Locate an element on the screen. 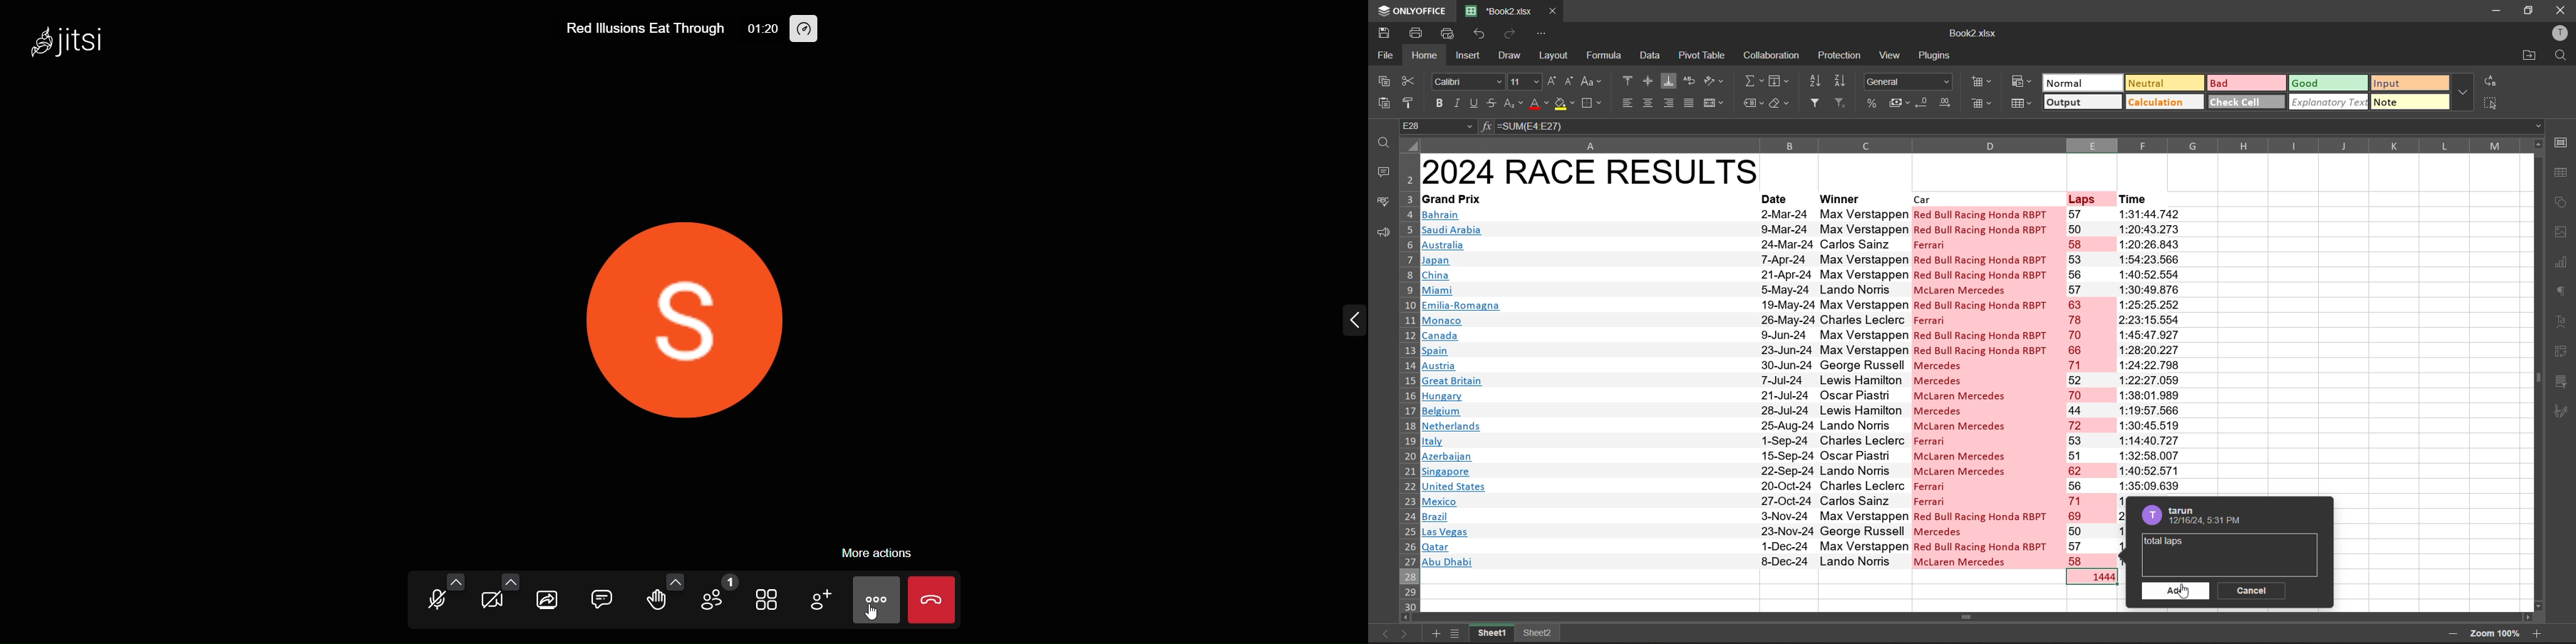 The width and height of the screenshot is (2576, 644). collaboration is located at coordinates (1773, 56).